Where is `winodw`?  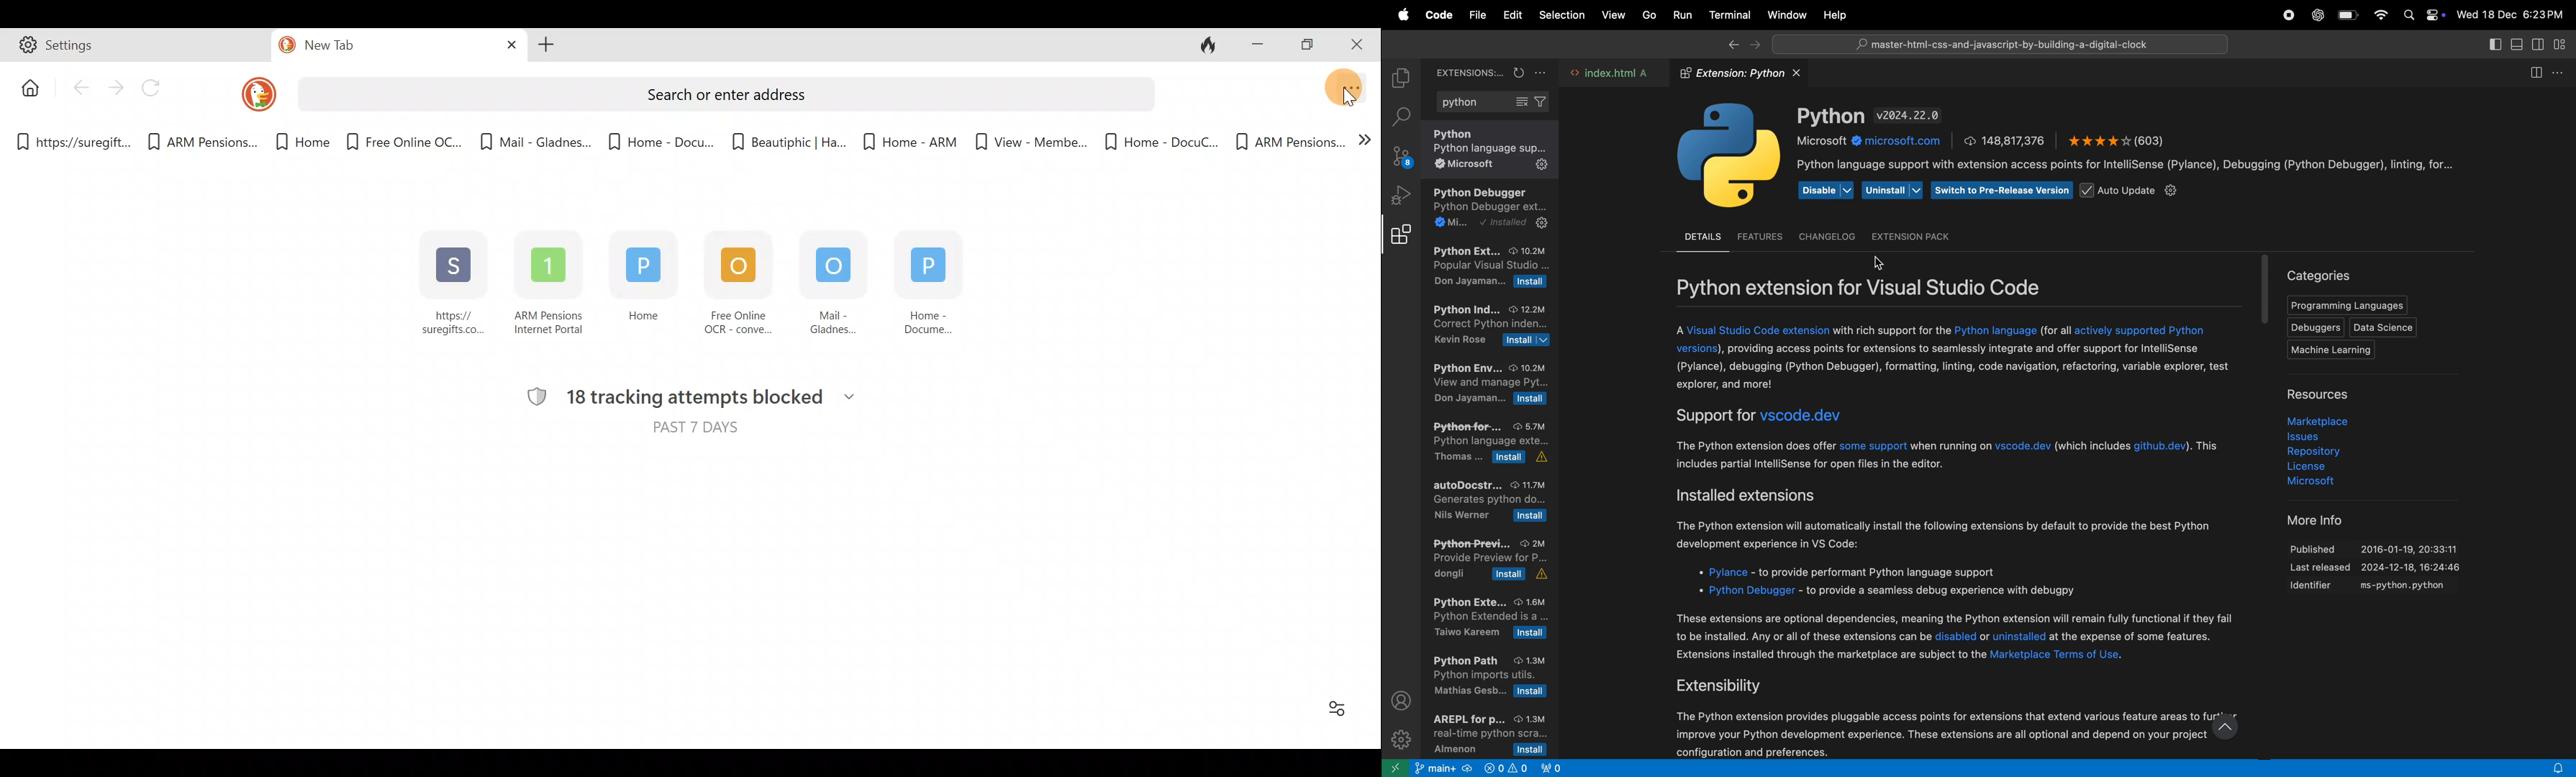 winodw is located at coordinates (1787, 15).